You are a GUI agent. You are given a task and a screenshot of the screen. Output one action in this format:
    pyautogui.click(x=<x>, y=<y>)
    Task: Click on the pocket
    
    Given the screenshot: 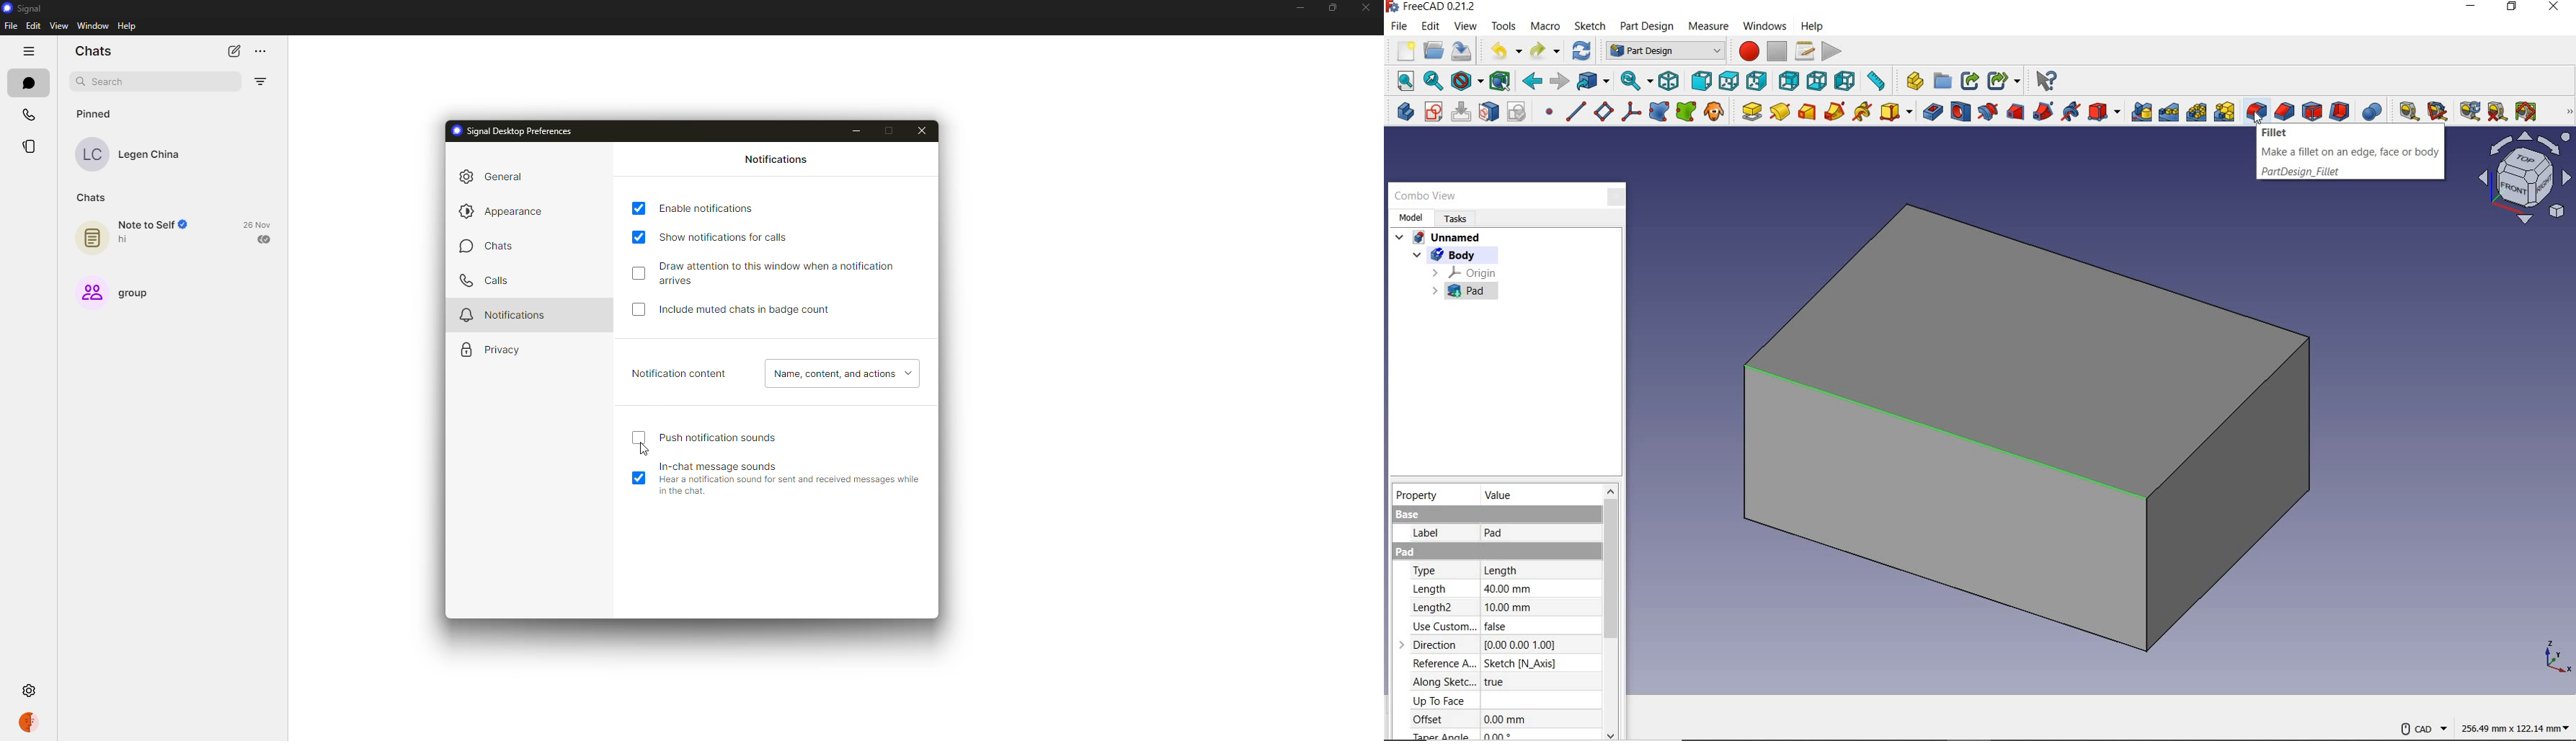 What is the action you would take?
    pyautogui.click(x=1932, y=111)
    